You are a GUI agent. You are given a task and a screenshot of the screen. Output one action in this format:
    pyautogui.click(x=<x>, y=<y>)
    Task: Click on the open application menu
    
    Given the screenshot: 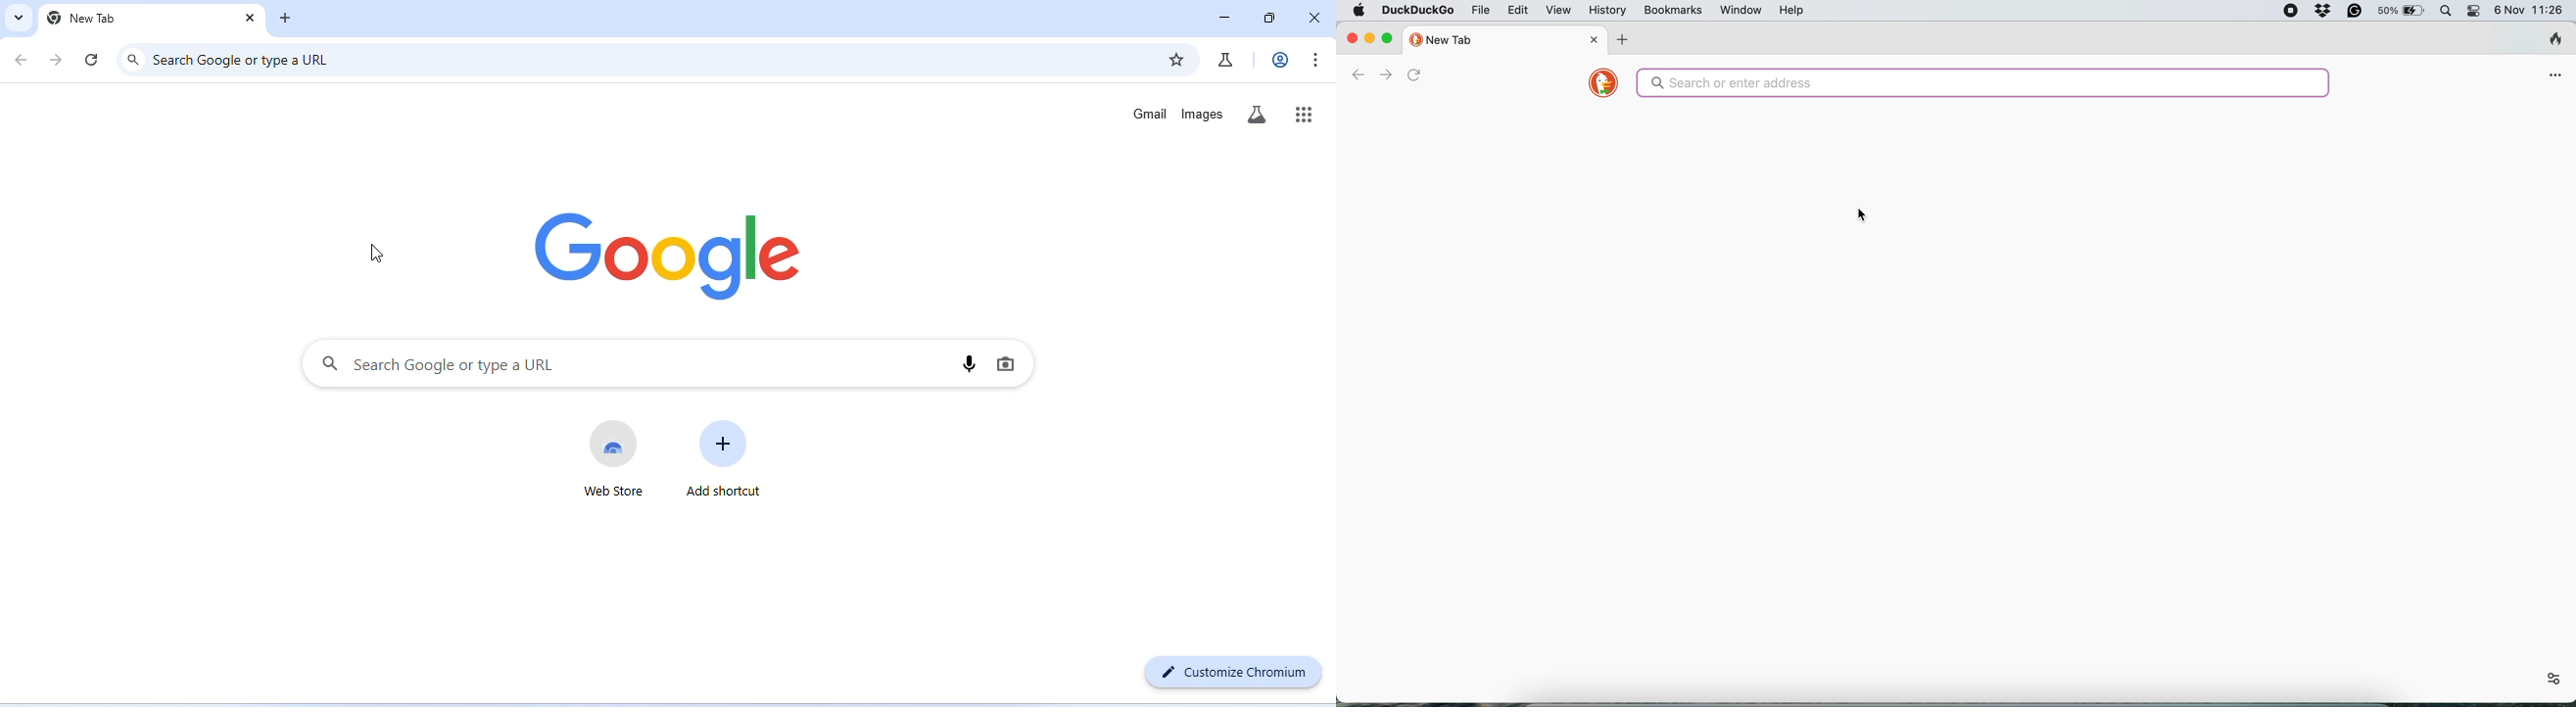 What is the action you would take?
    pyautogui.click(x=2555, y=75)
    